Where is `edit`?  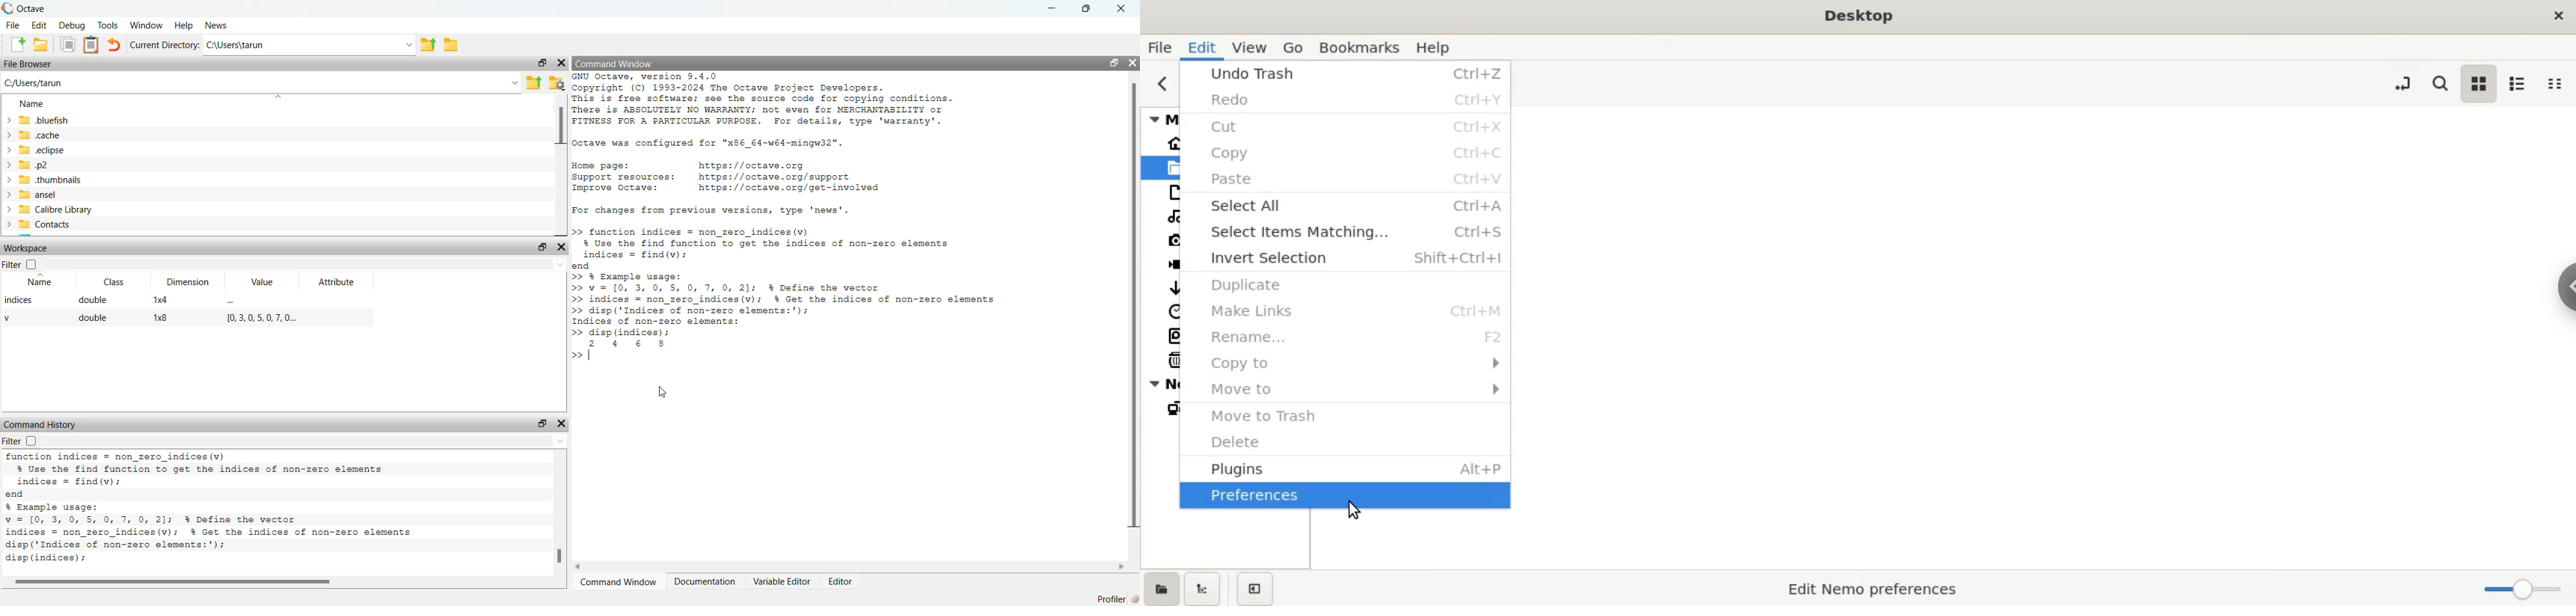 edit is located at coordinates (1205, 49).